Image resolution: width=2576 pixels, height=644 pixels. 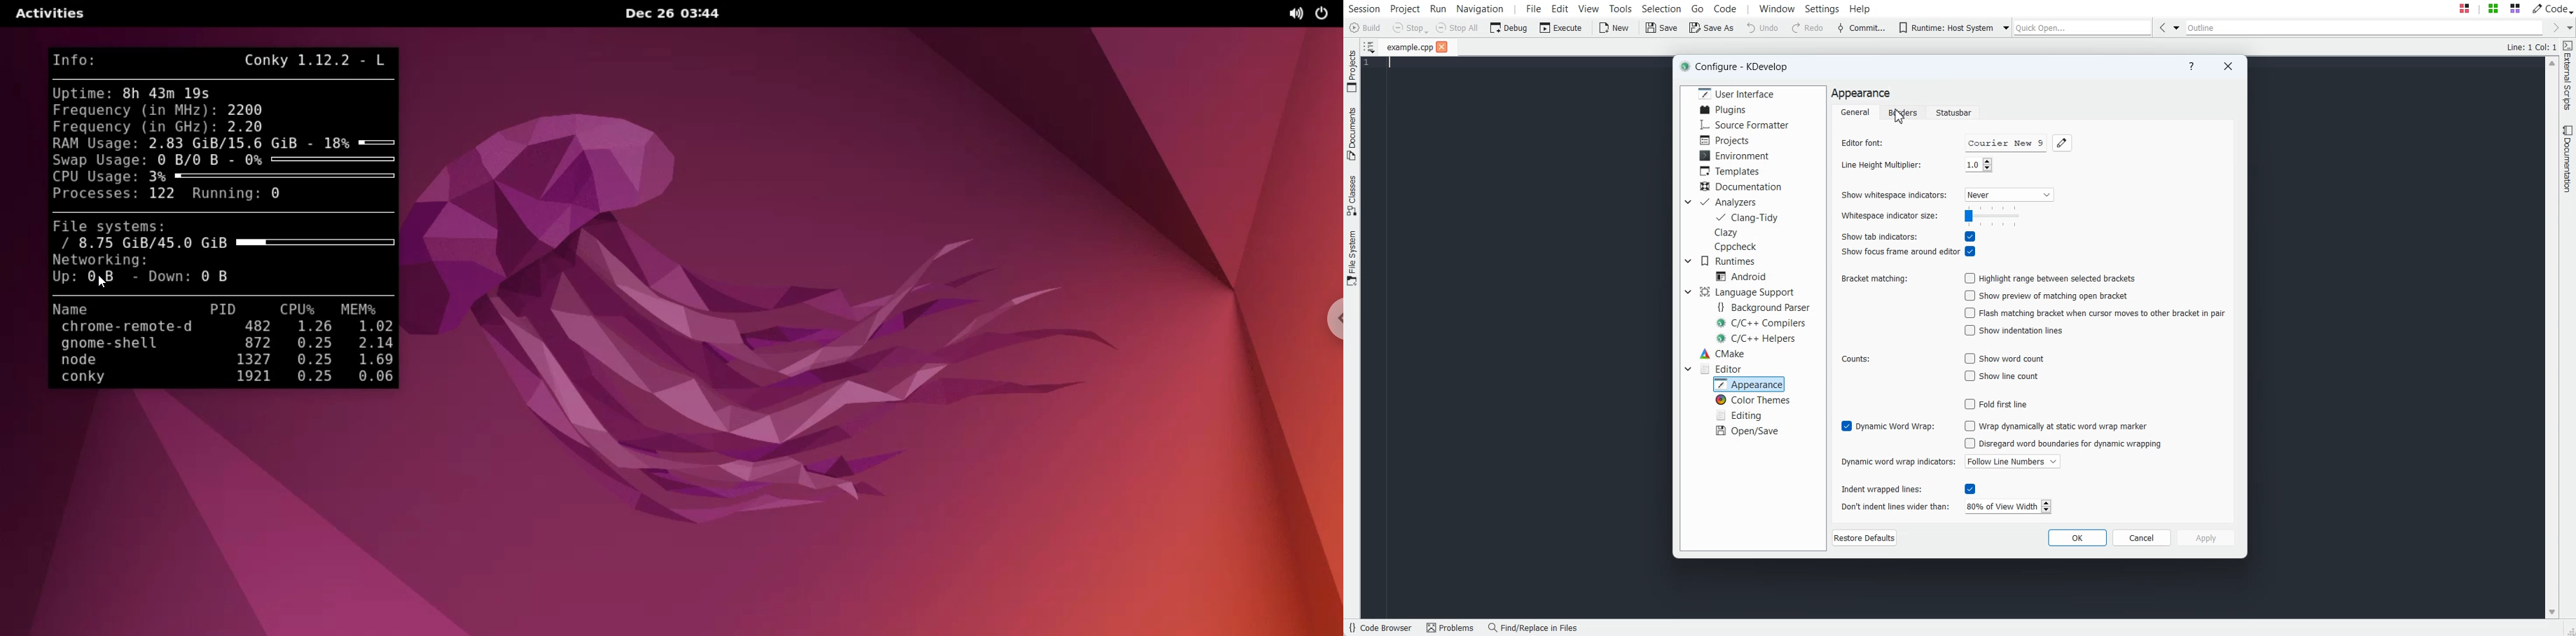 What do you see at coordinates (1561, 28) in the screenshot?
I see `Execute` at bounding box center [1561, 28].